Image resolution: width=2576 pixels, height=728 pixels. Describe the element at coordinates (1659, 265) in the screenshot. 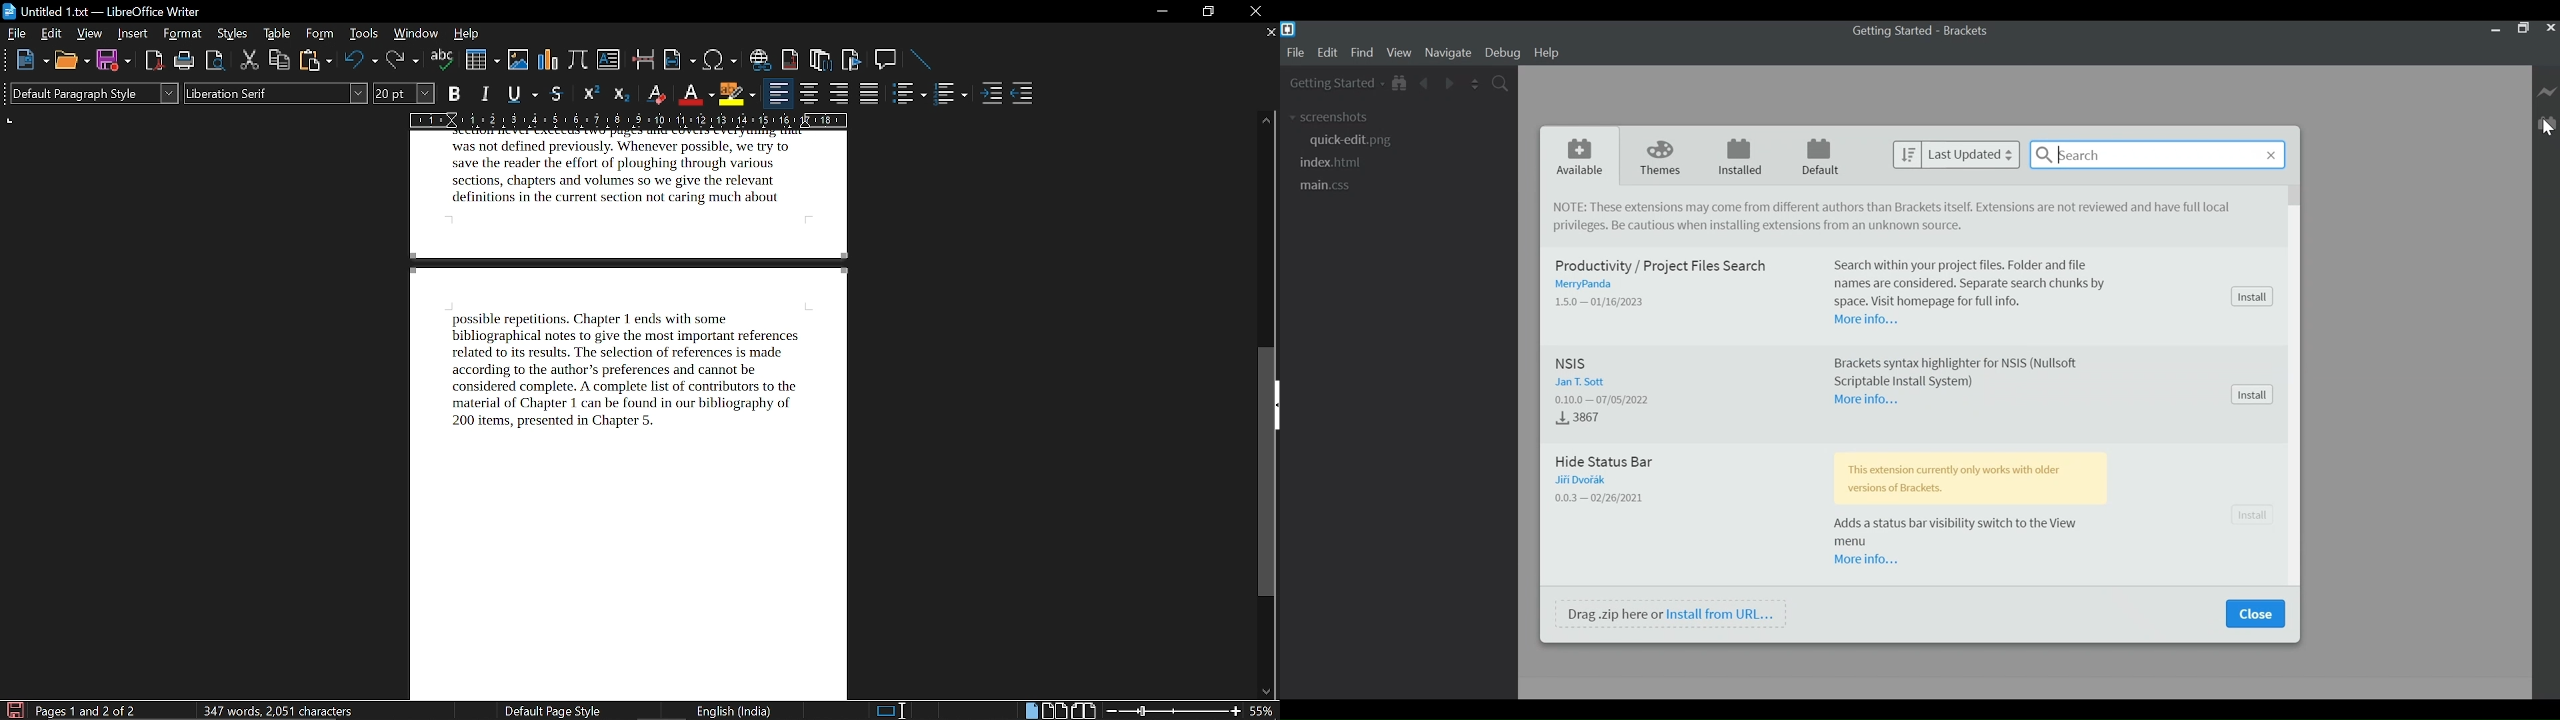

I see `Productivity / Project Files Search` at that location.